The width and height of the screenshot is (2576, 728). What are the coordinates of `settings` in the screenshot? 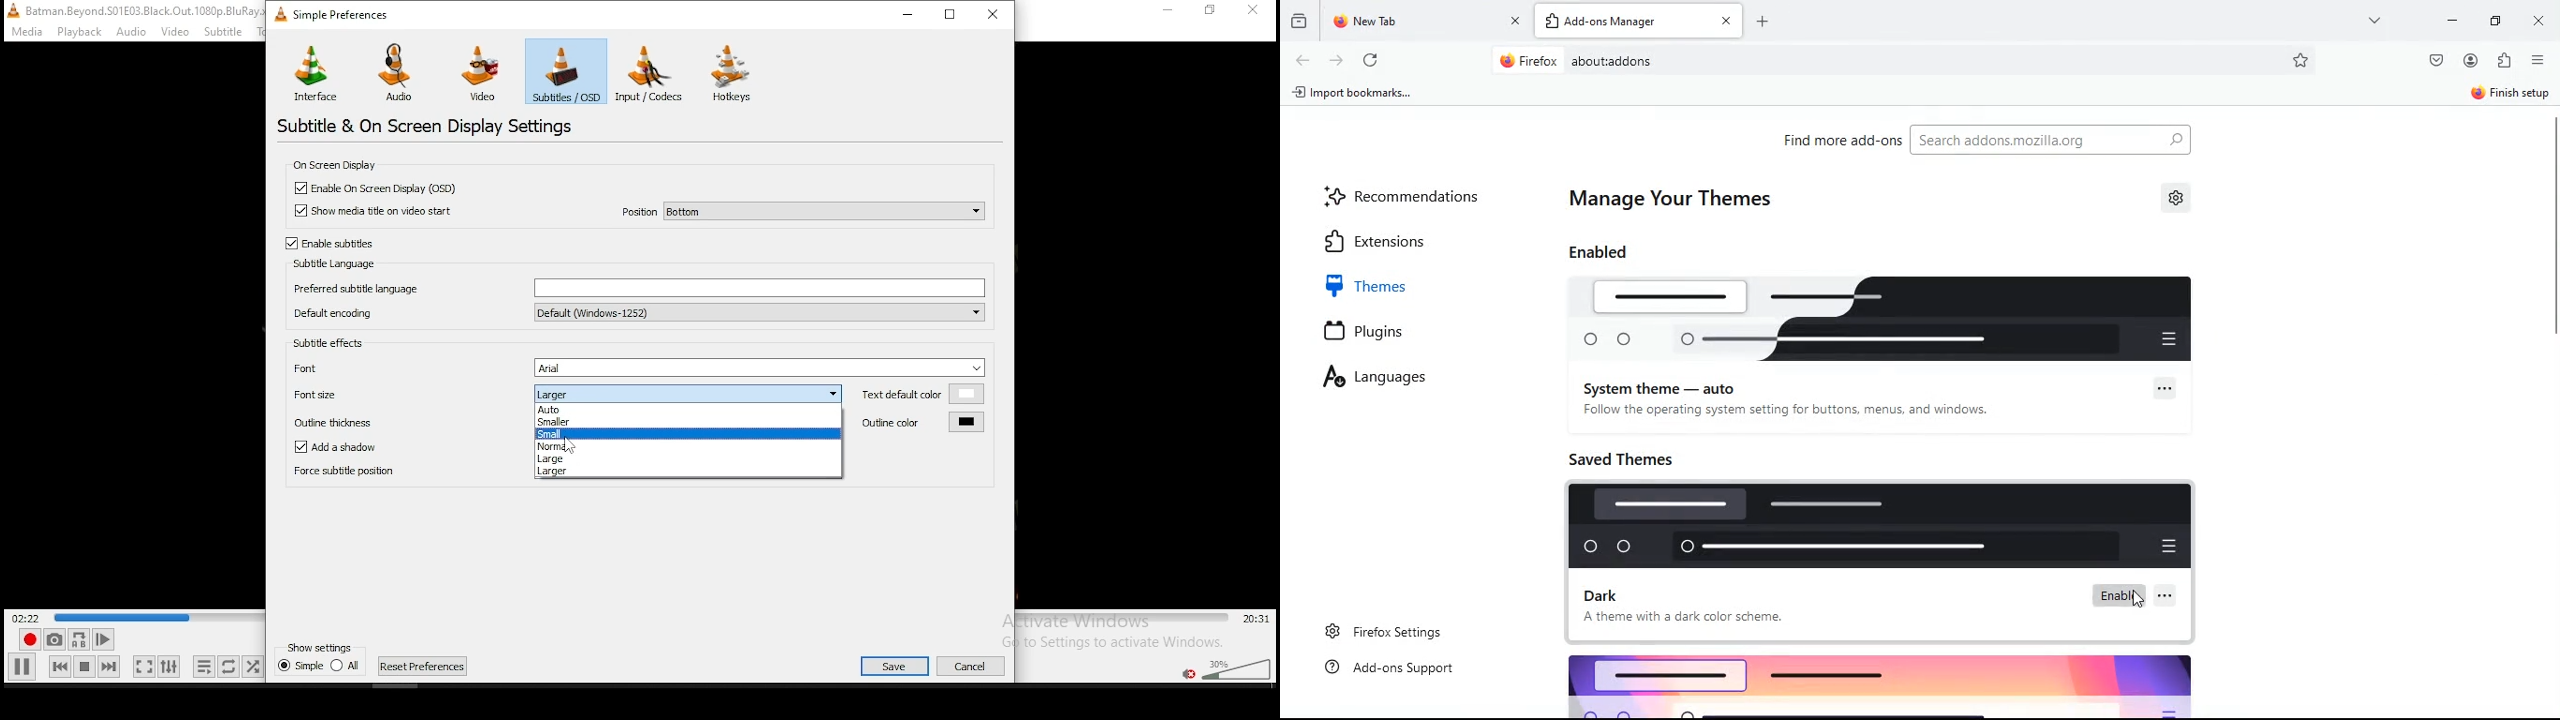 It's located at (2181, 200).